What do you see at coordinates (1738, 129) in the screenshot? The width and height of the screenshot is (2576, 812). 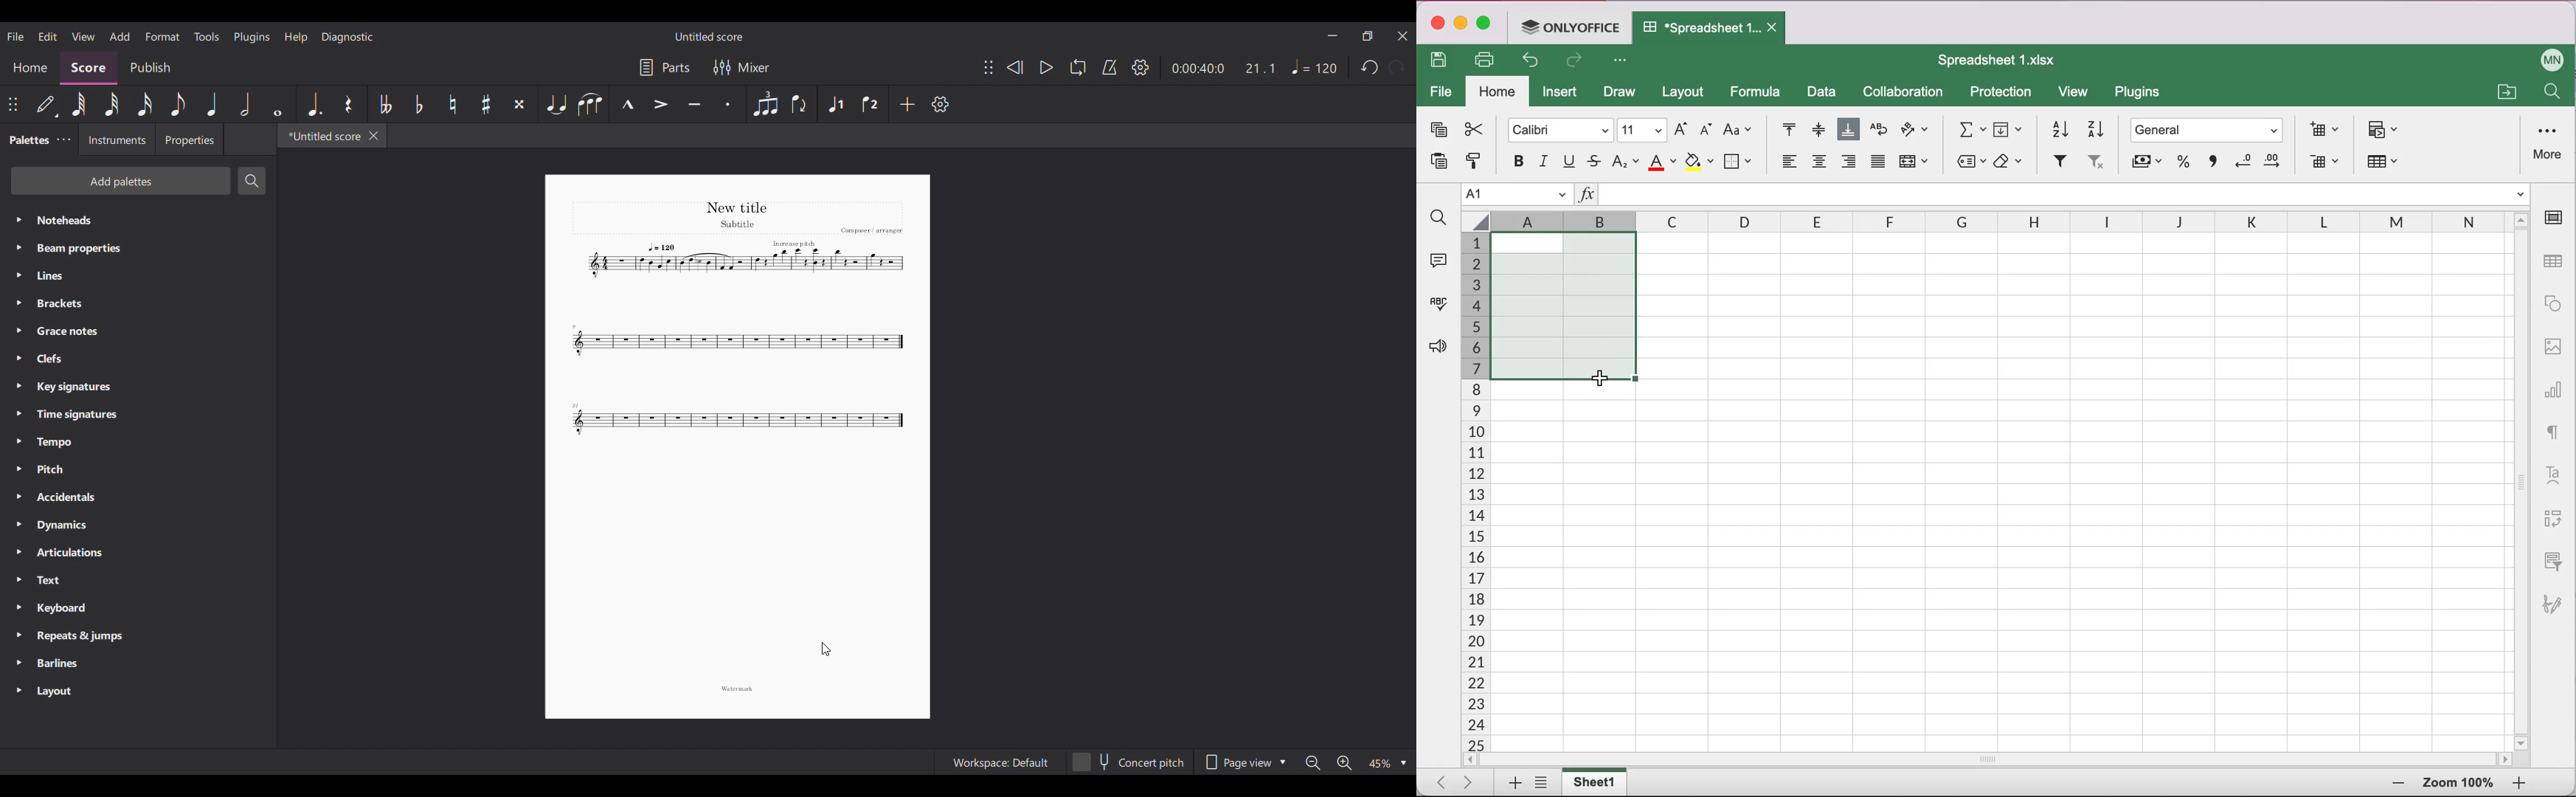 I see `change case` at bounding box center [1738, 129].